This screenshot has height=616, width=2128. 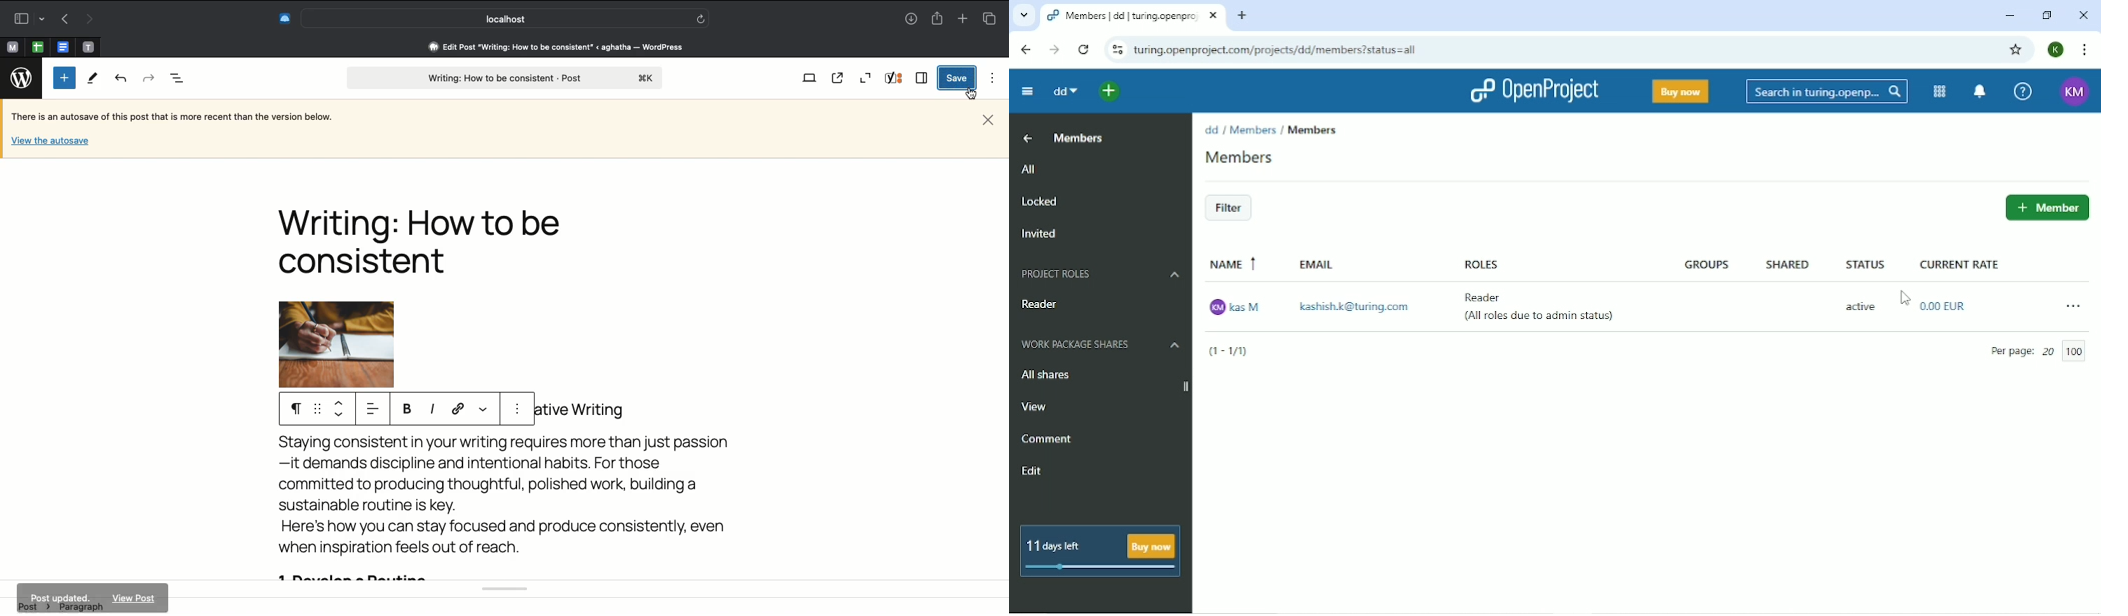 I want to click on View, so click(x=1037, y=407).